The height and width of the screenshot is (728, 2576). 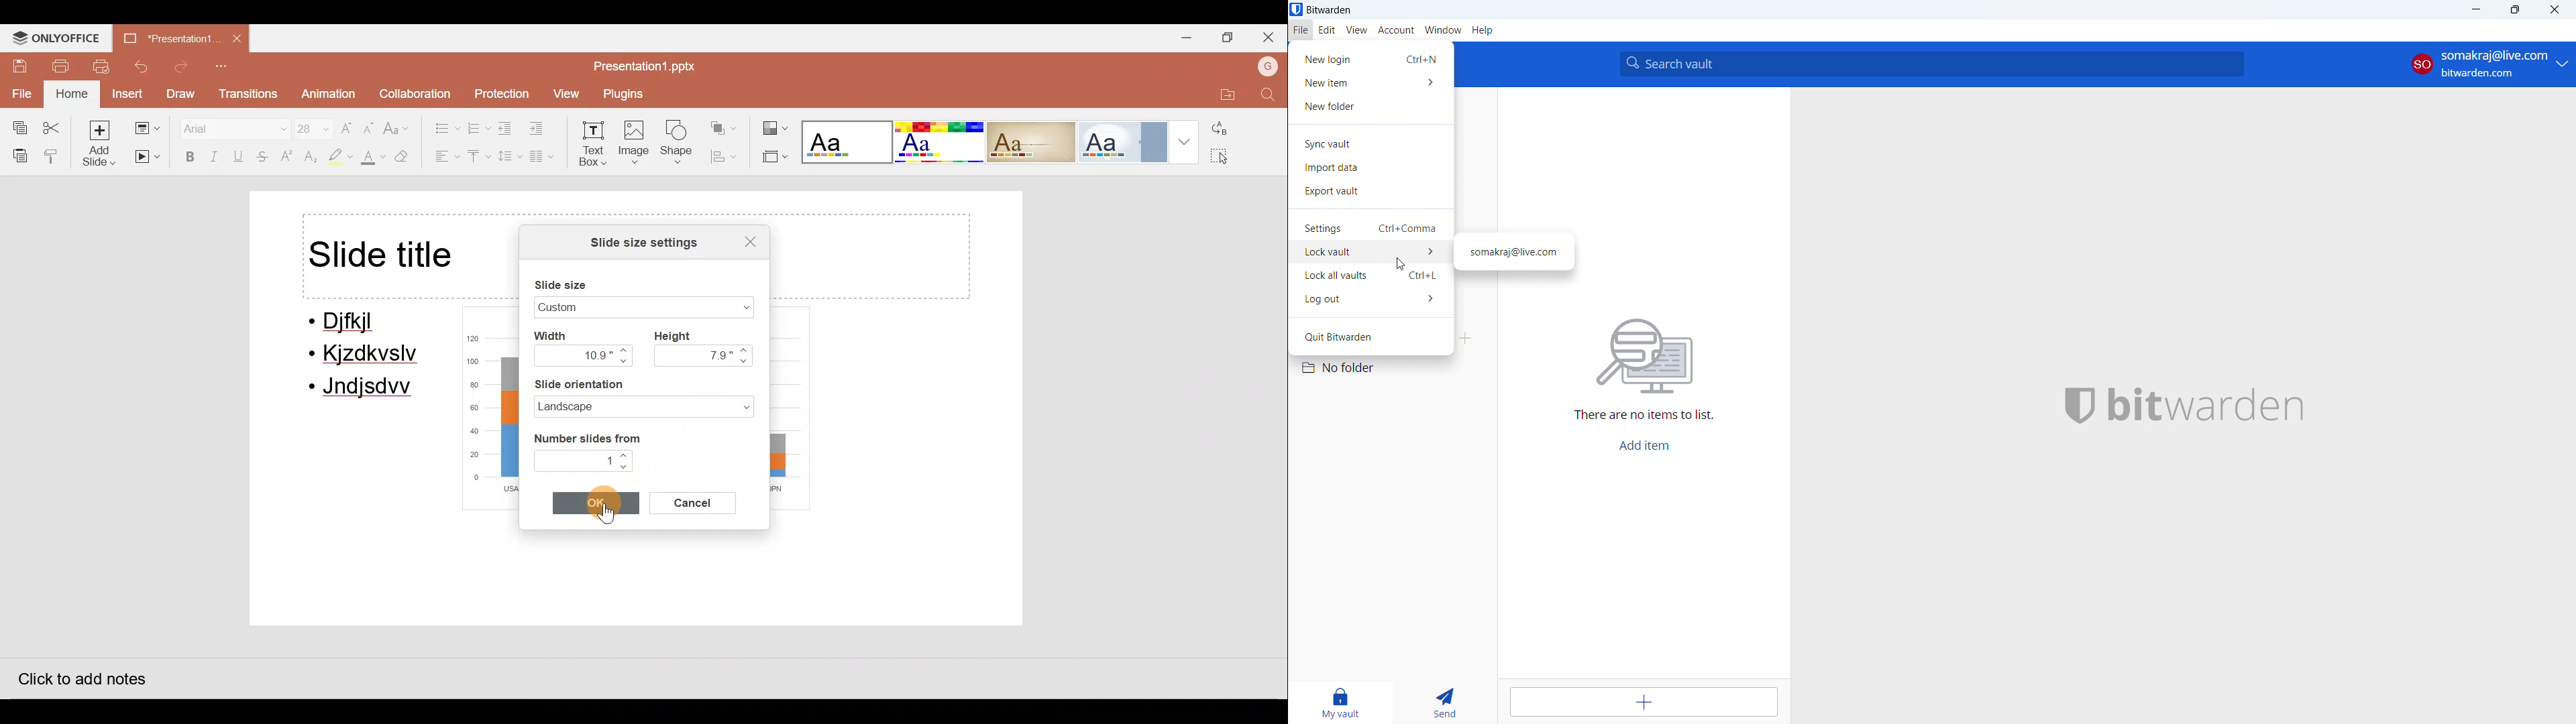 What do you see at coordinates (600, 505) in the screenshot?
I see `OK` at bounding box center [600, 505].